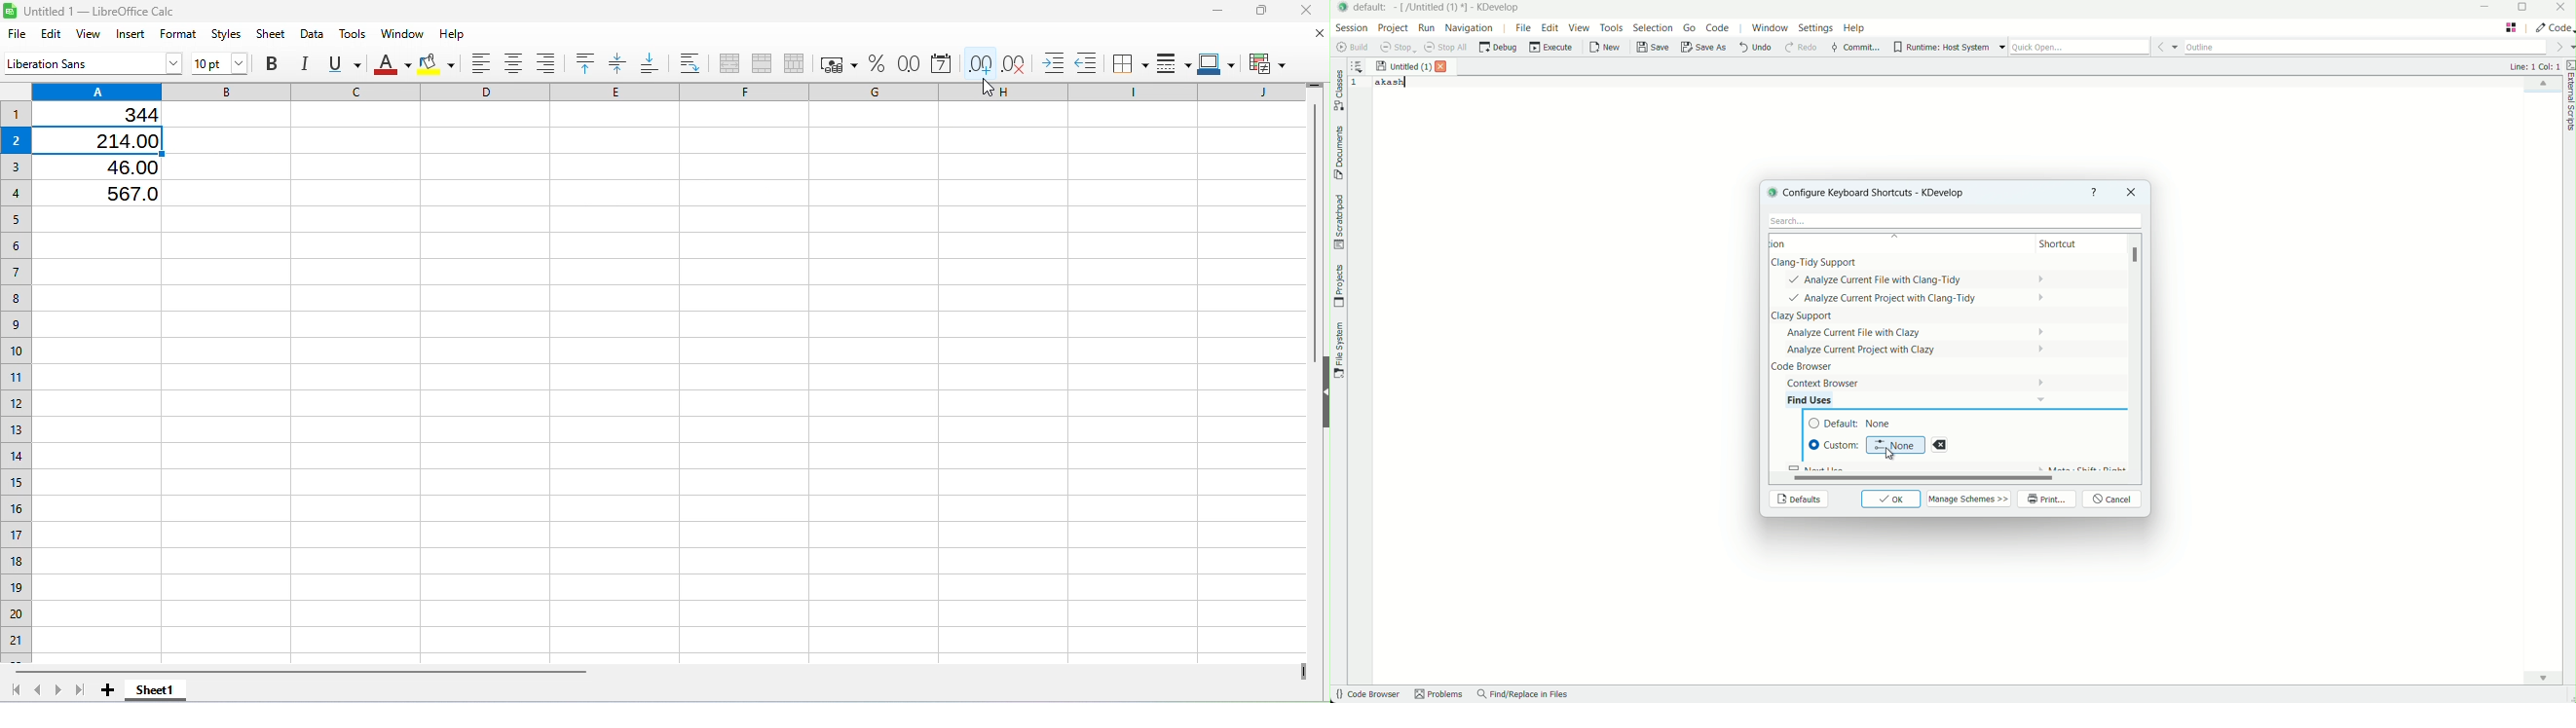  What do you see at coordinates (1313, 32) in the screenshot?
I see `Close document` at bounding box center [1313, 32].